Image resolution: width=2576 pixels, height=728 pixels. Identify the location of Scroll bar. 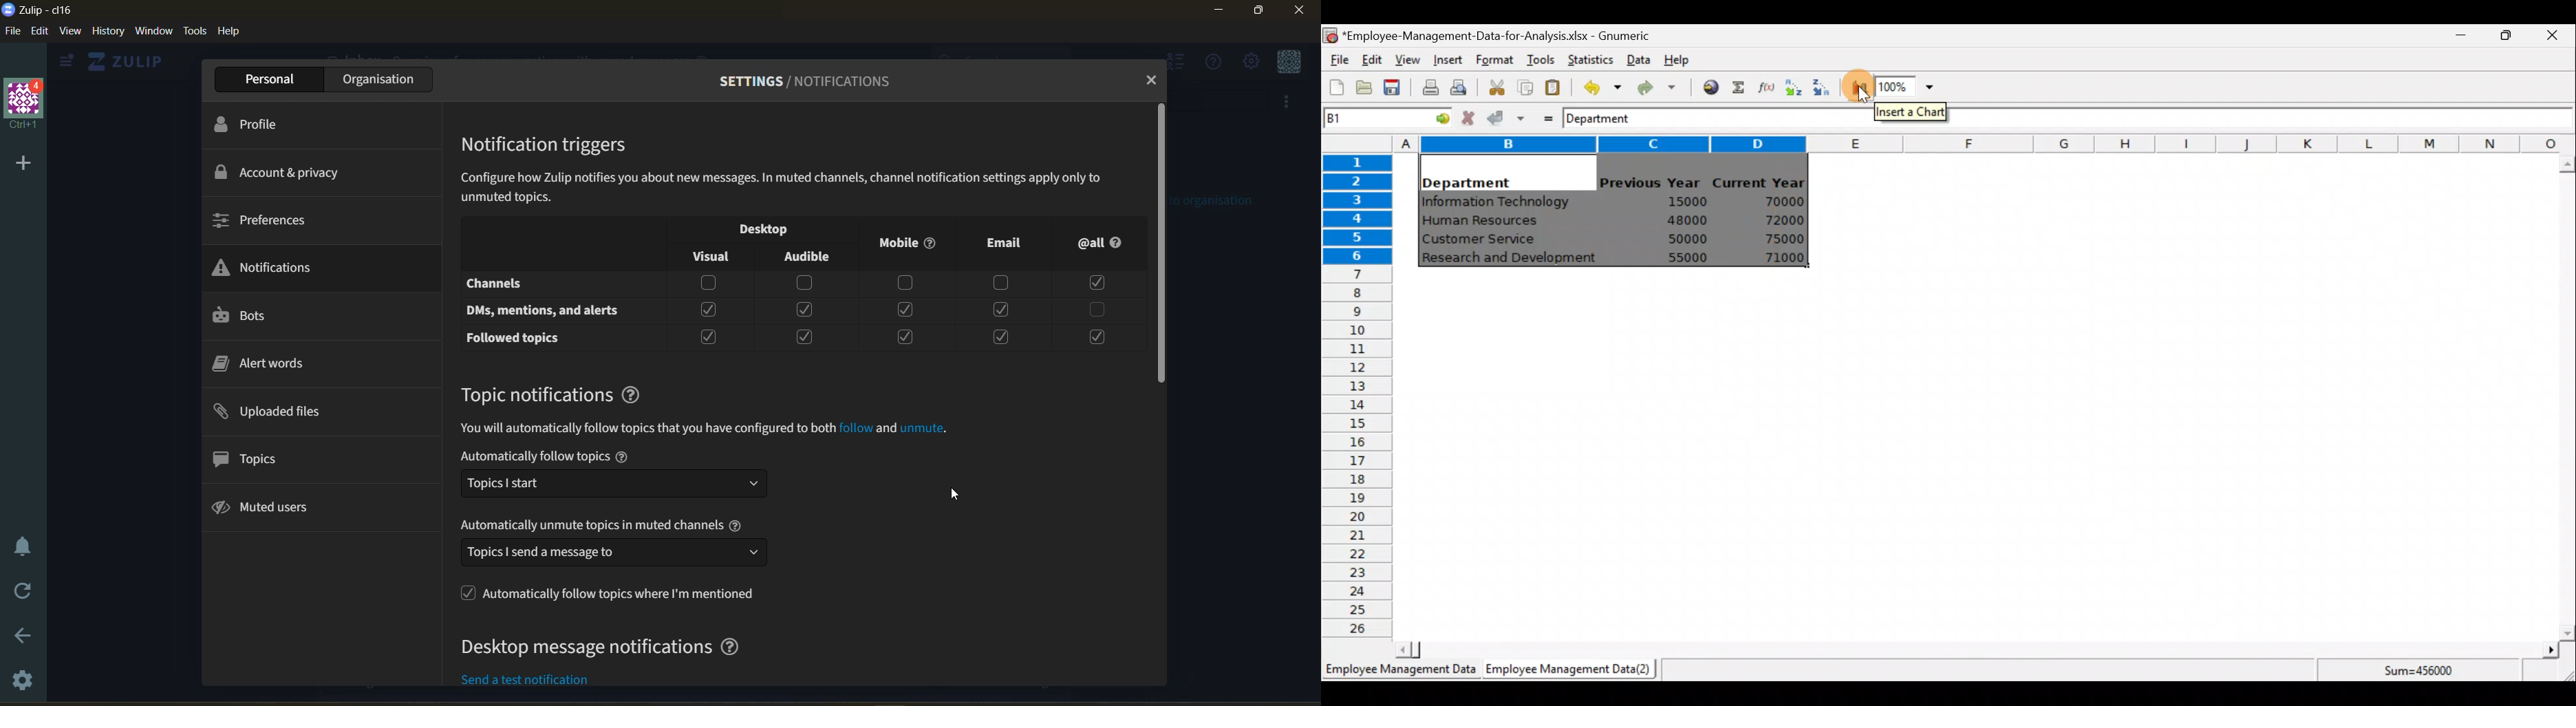
(2567, 398).